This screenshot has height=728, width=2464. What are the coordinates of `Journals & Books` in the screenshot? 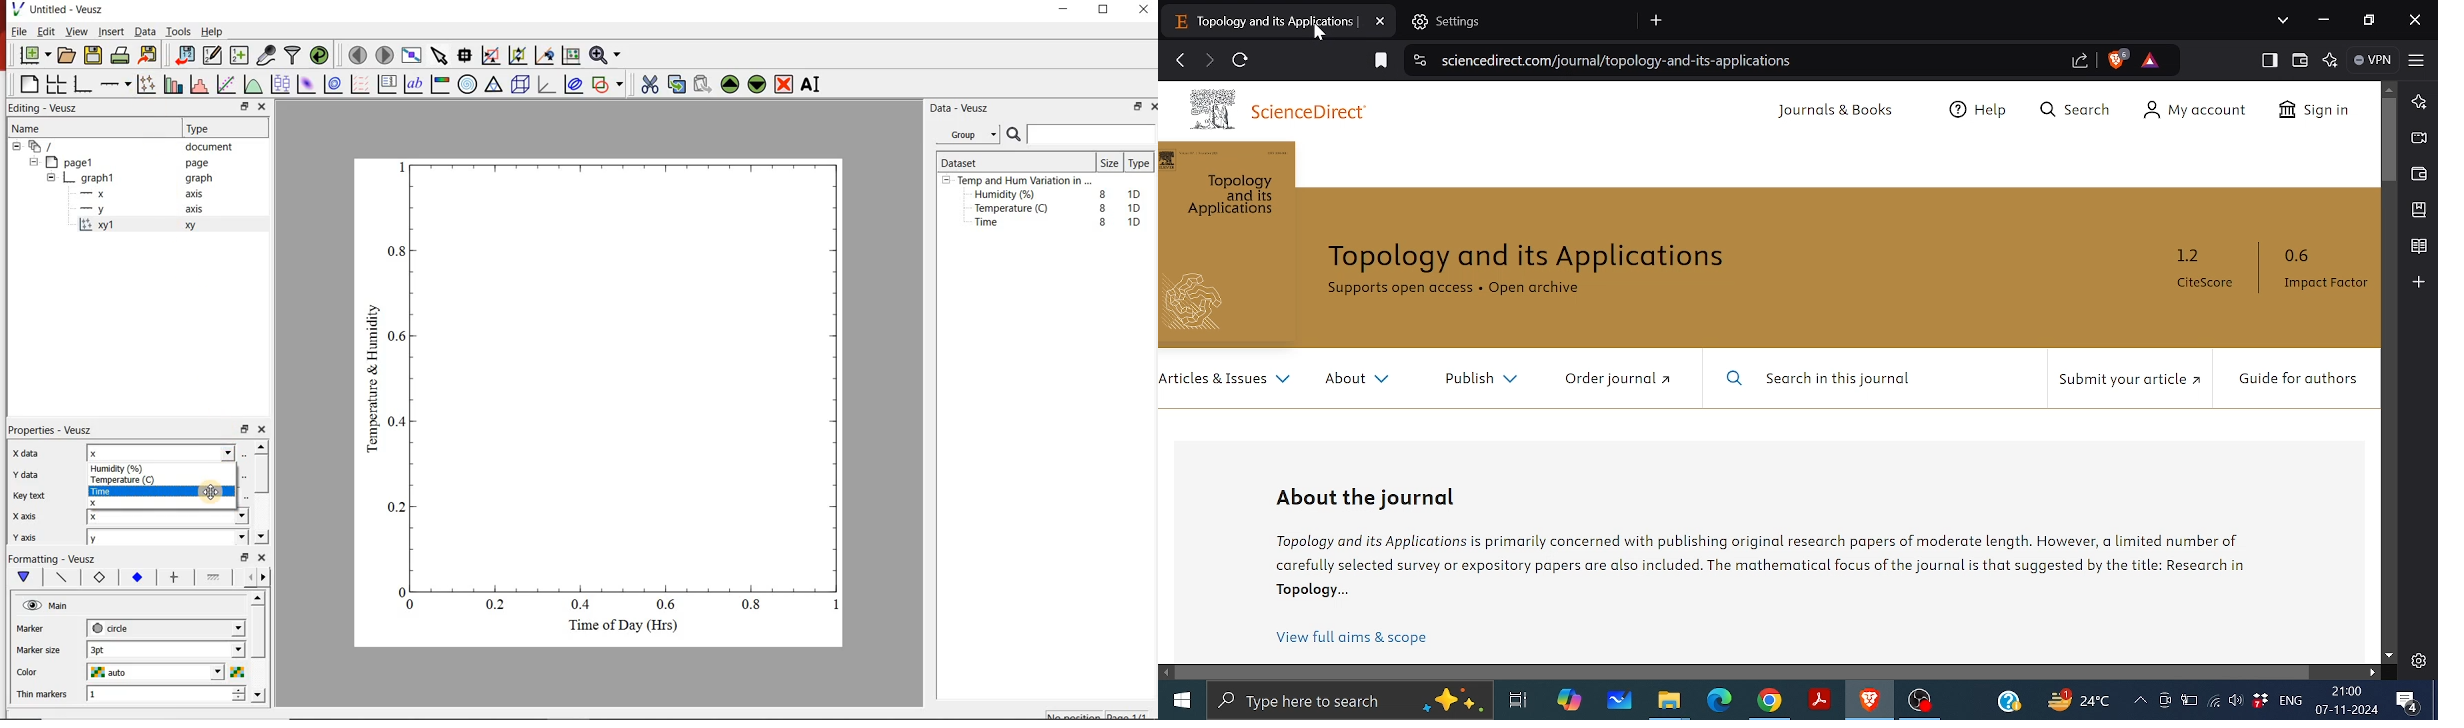 It's located at (1831, 112).